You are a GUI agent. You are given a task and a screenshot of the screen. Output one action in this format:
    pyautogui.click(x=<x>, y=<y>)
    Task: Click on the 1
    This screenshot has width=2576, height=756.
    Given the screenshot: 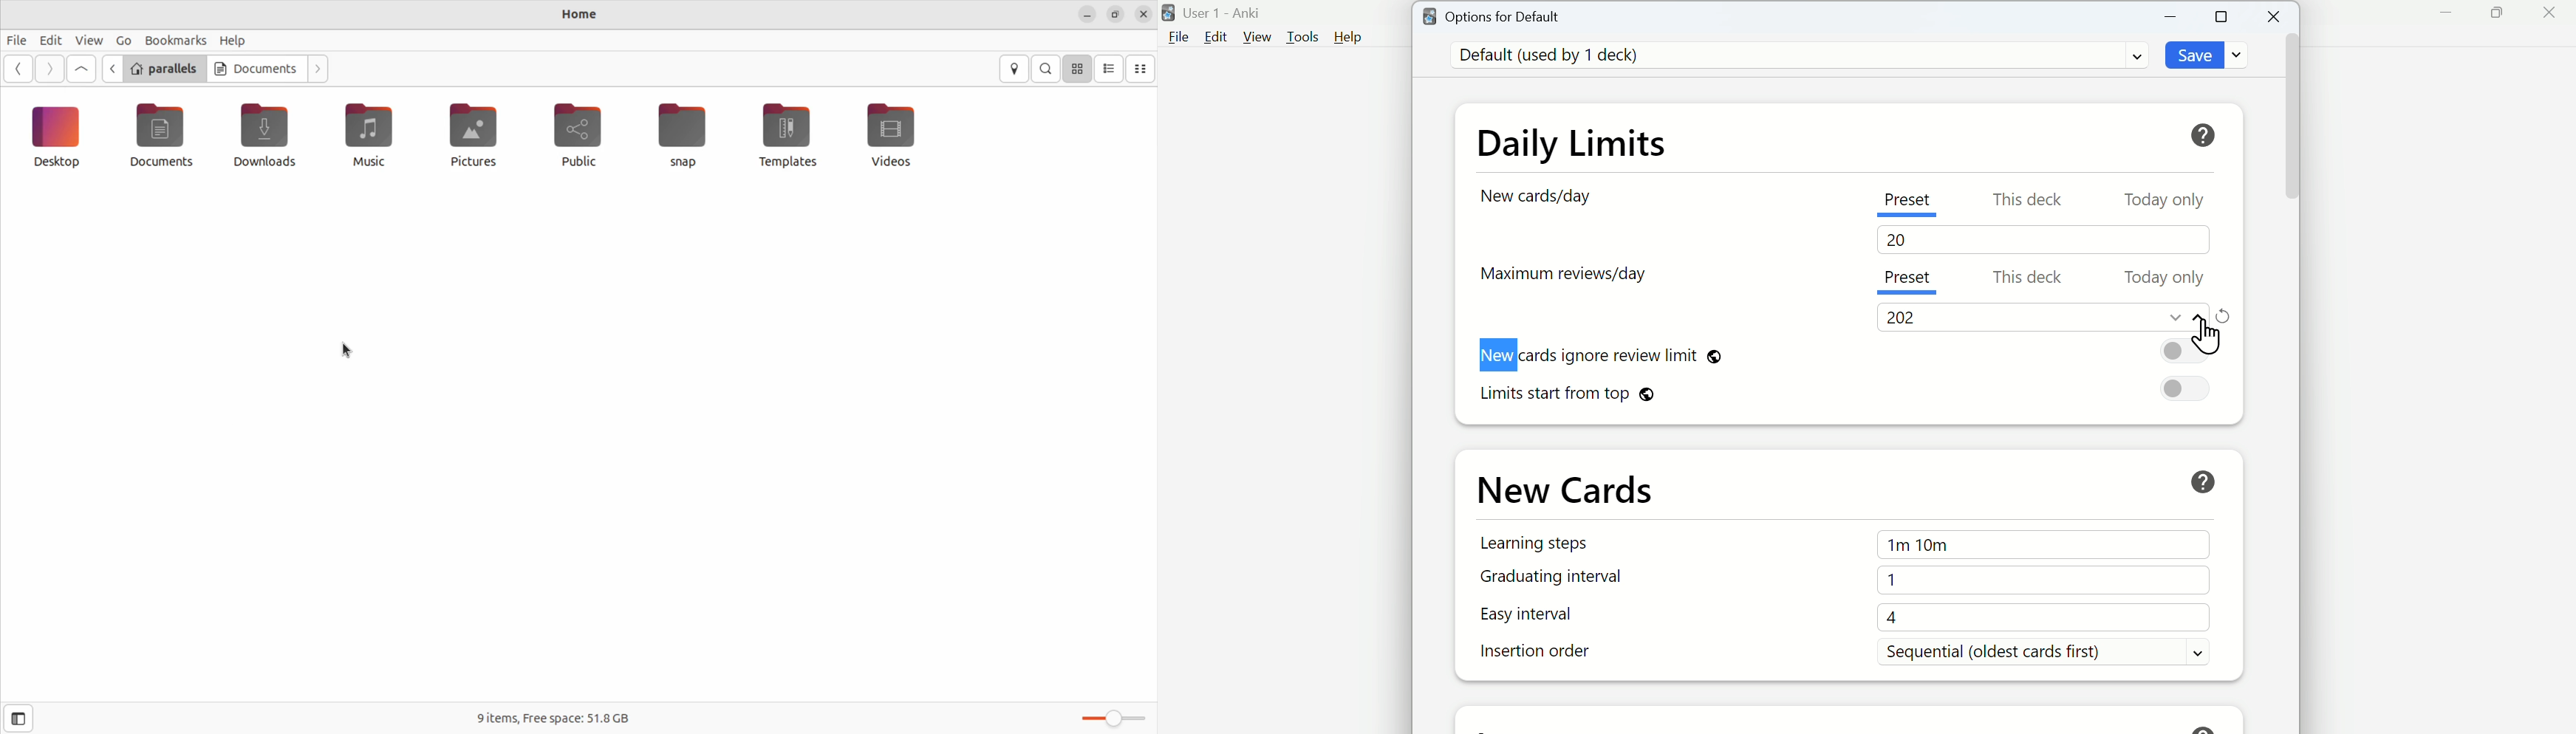 What is the action you would take?
    pyautogui.click(x=2043, y=580)
    